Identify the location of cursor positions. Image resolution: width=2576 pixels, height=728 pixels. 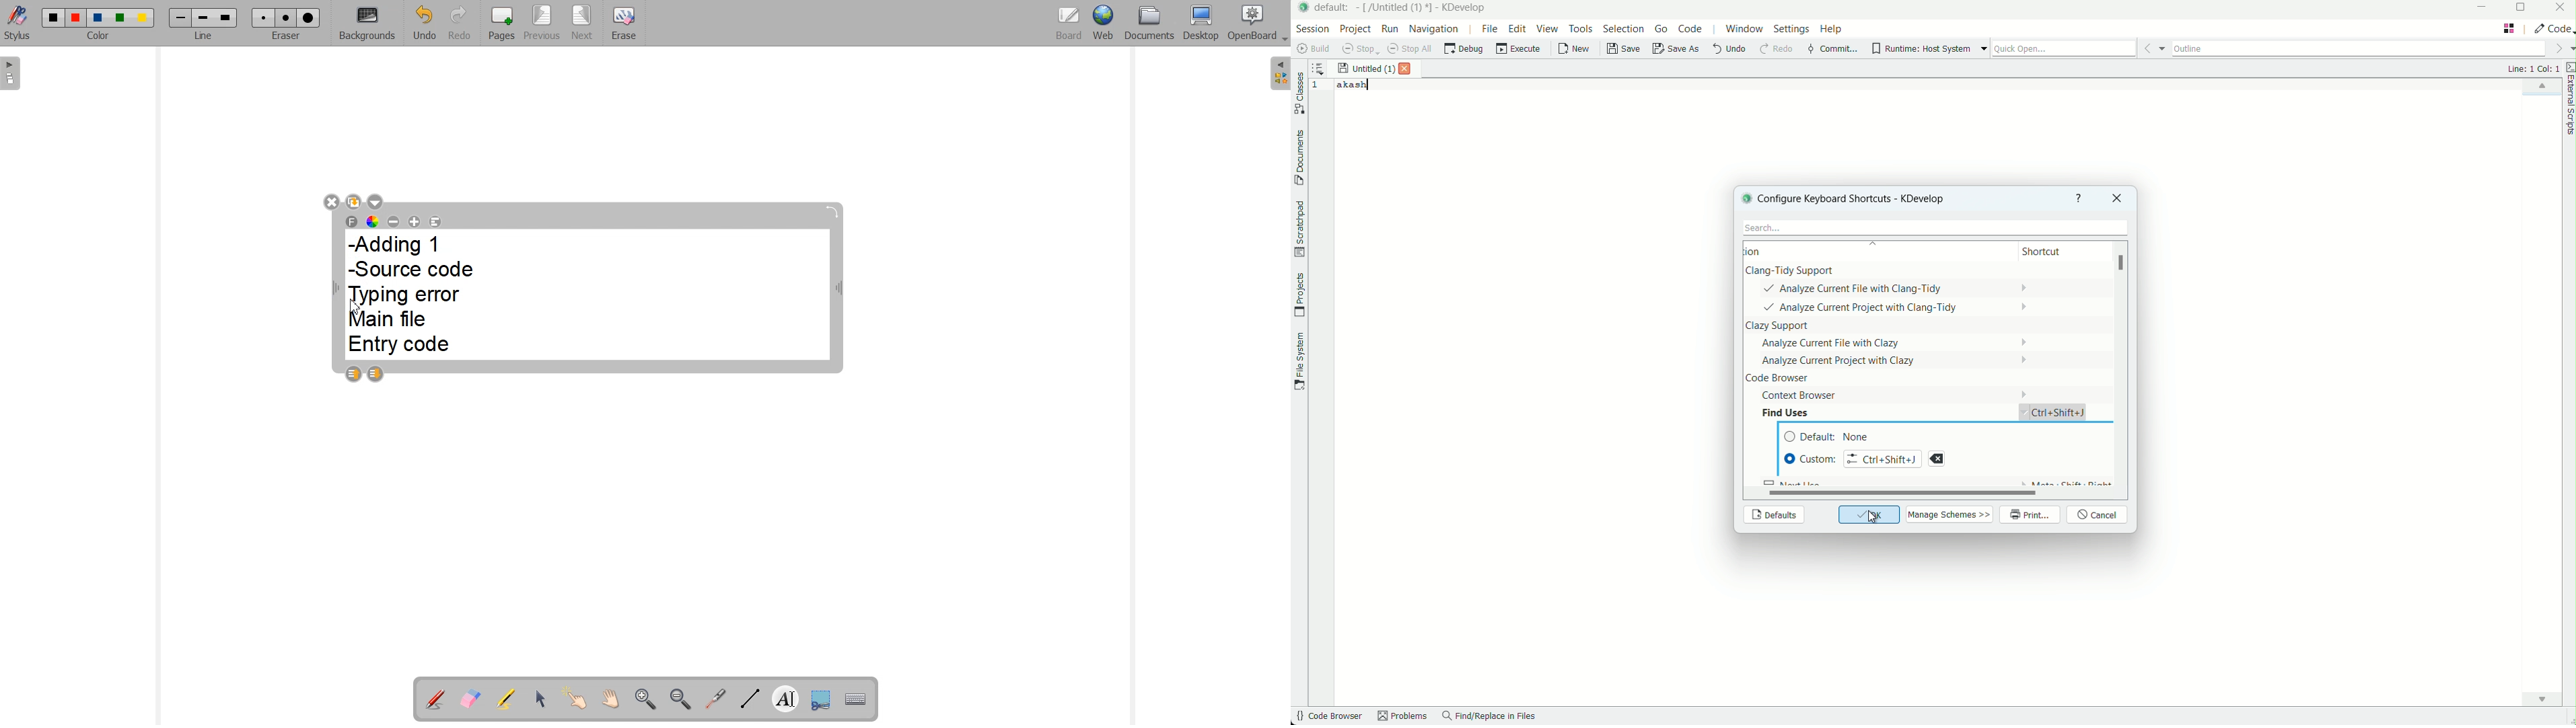
(2533, 68).